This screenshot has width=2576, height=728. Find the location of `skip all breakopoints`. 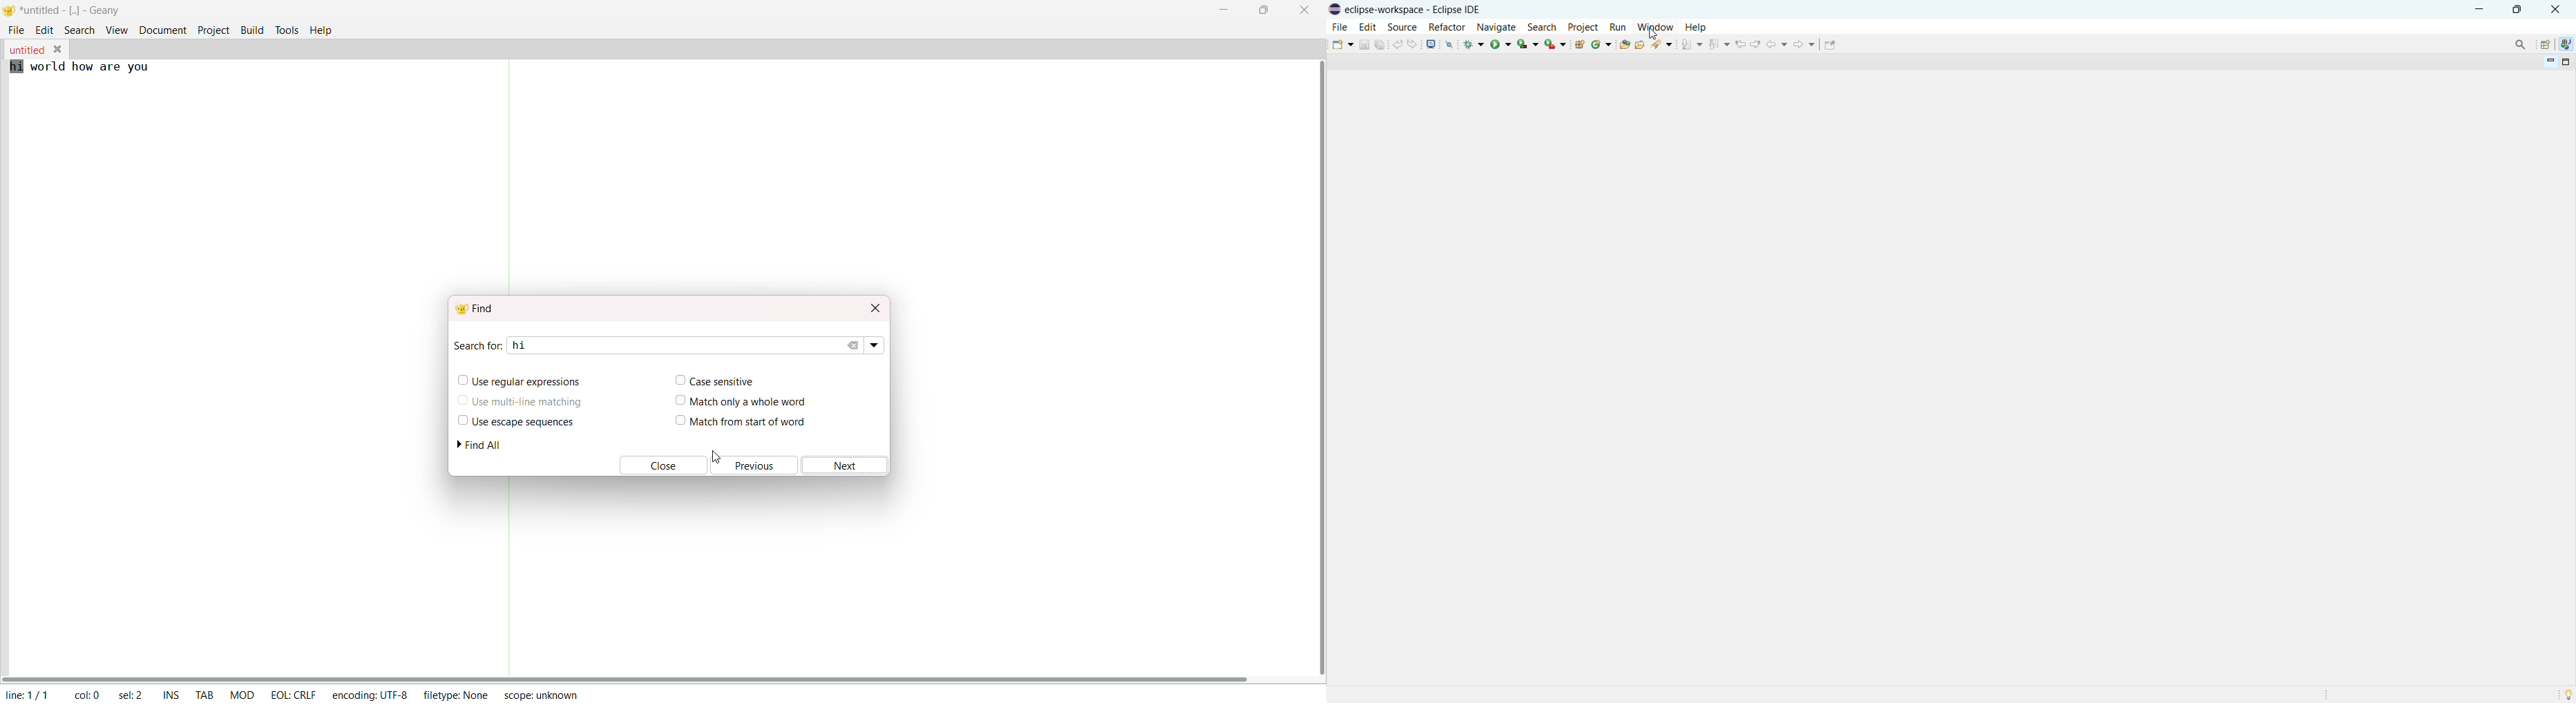

skip all breakopoints is located at coordinates (1449, 44).